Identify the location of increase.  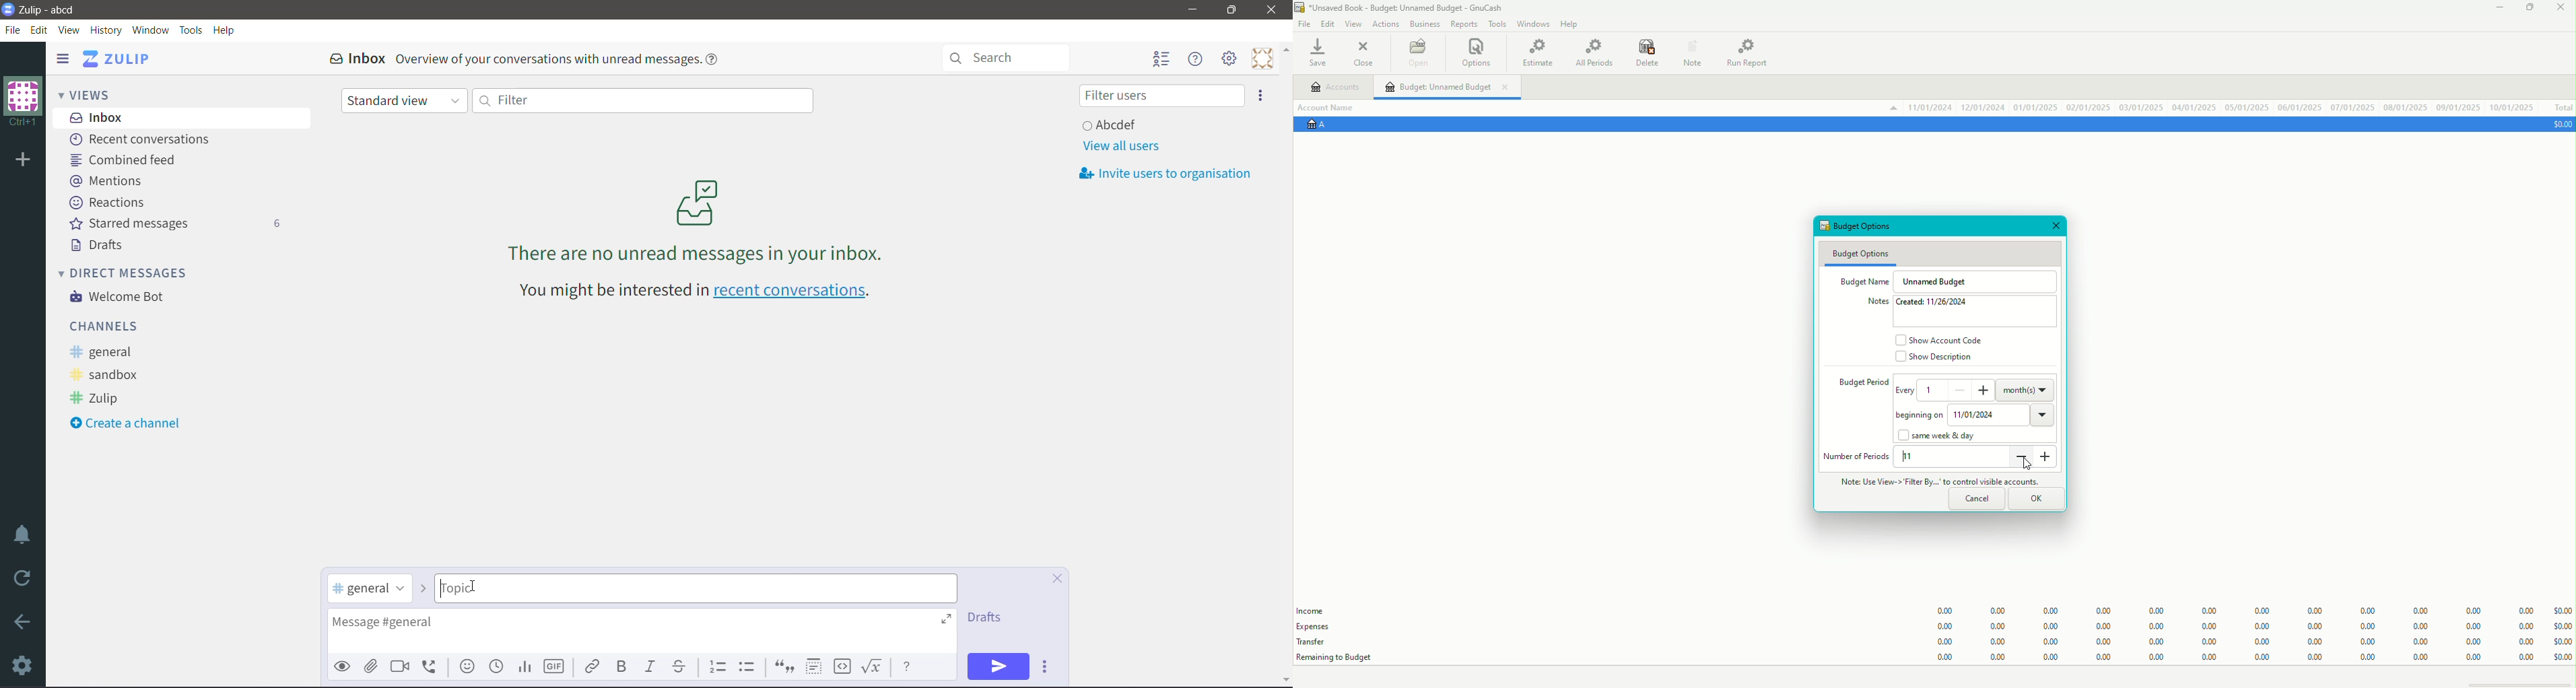
(2048, 462).